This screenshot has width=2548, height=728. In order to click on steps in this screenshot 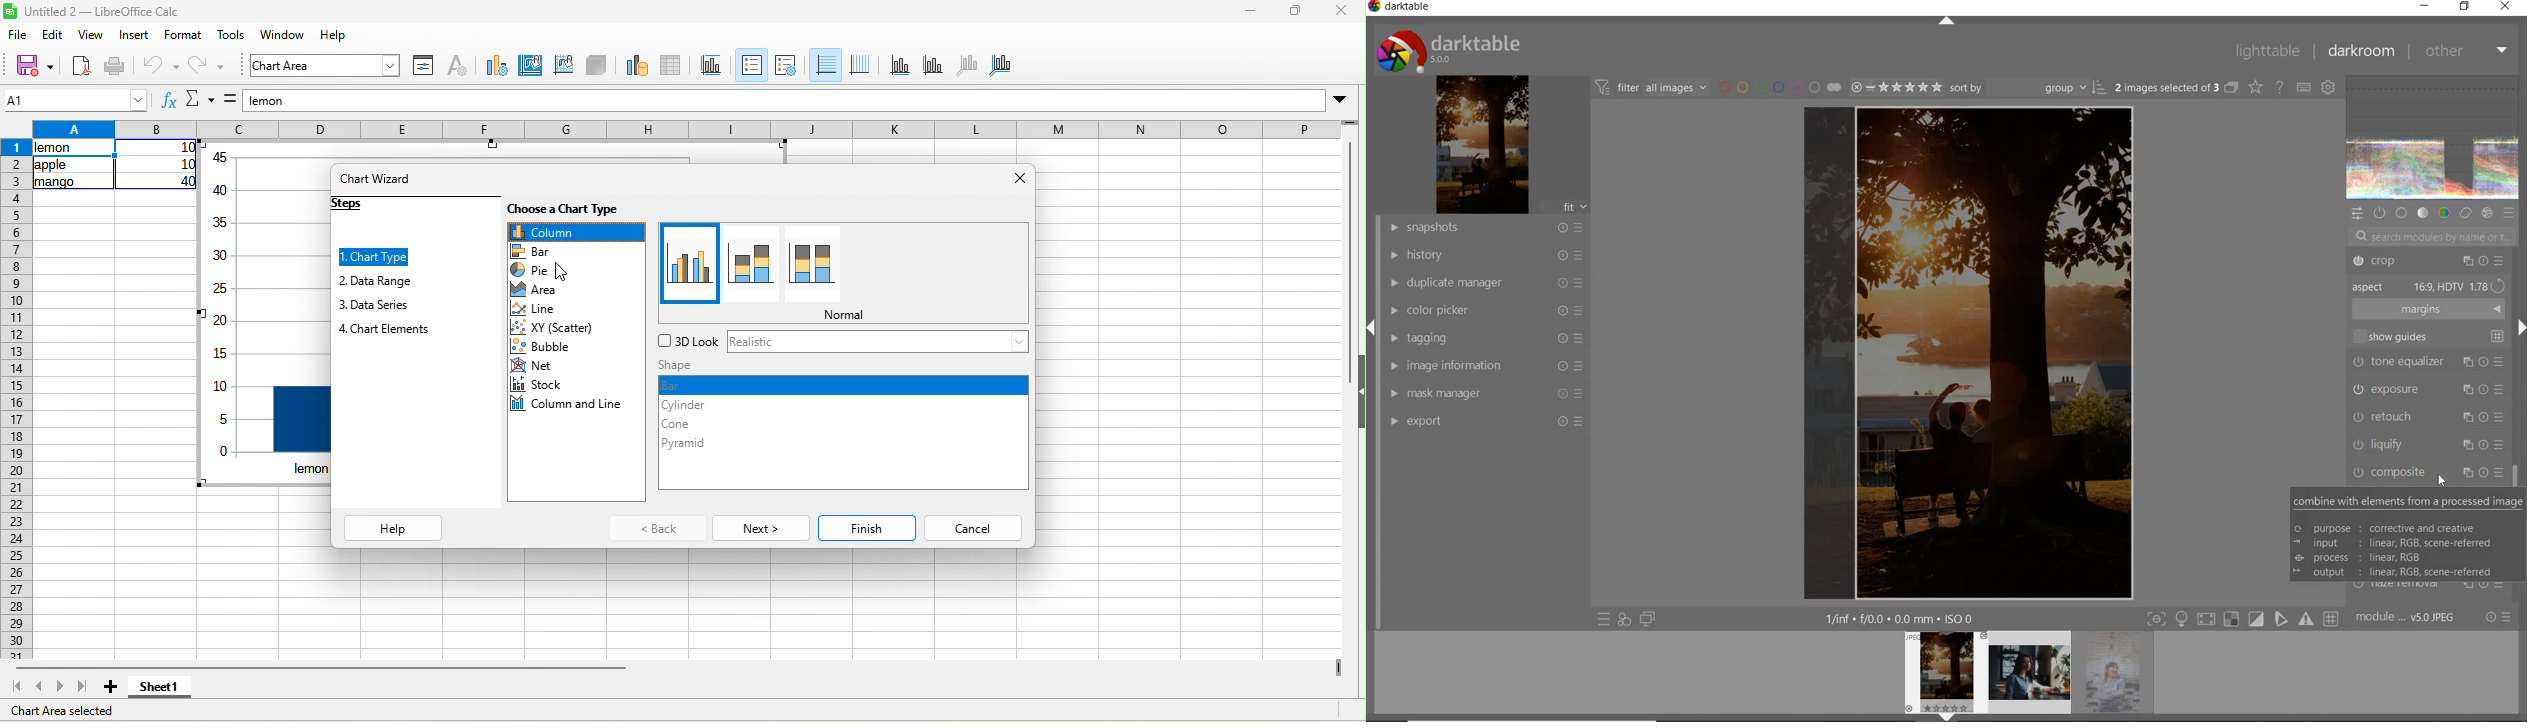, I will do `click(356, 206)`.